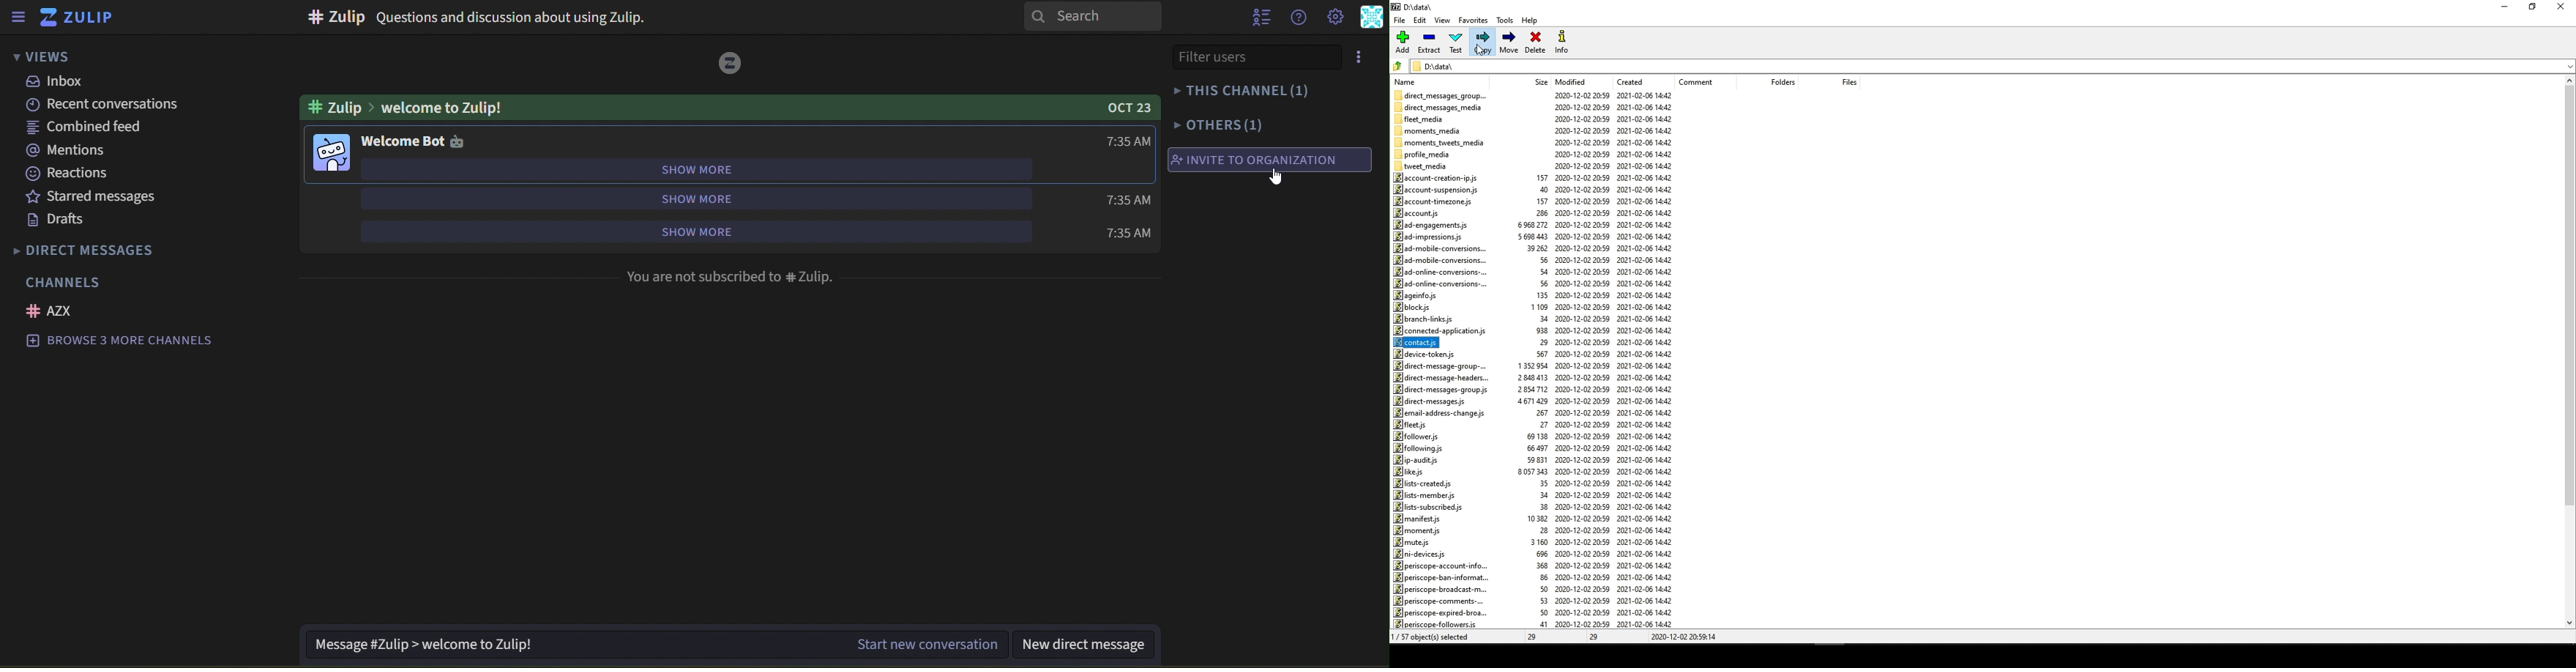 Image resolution: width=2576 pixels, height=672 pixels. What do you see at coordinates (1373, 18) in the screenshot?
I see `personal menu` at bounding box center [1373, 18].